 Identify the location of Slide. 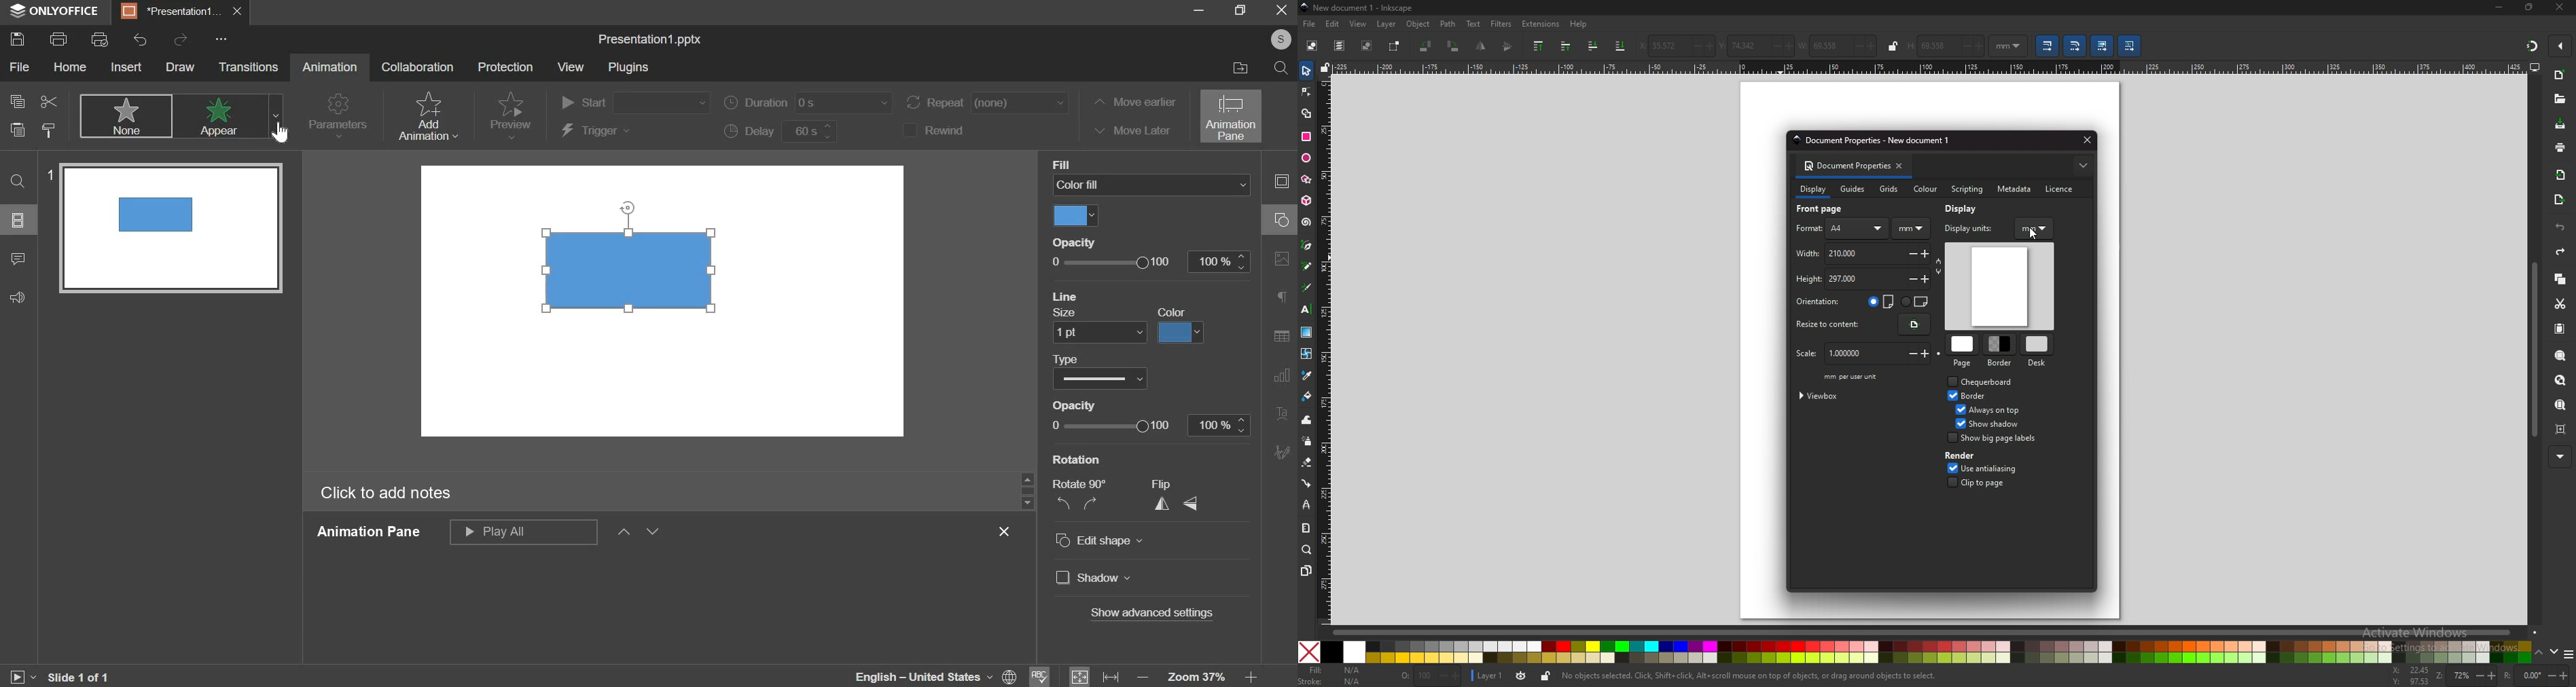
(166, 226).